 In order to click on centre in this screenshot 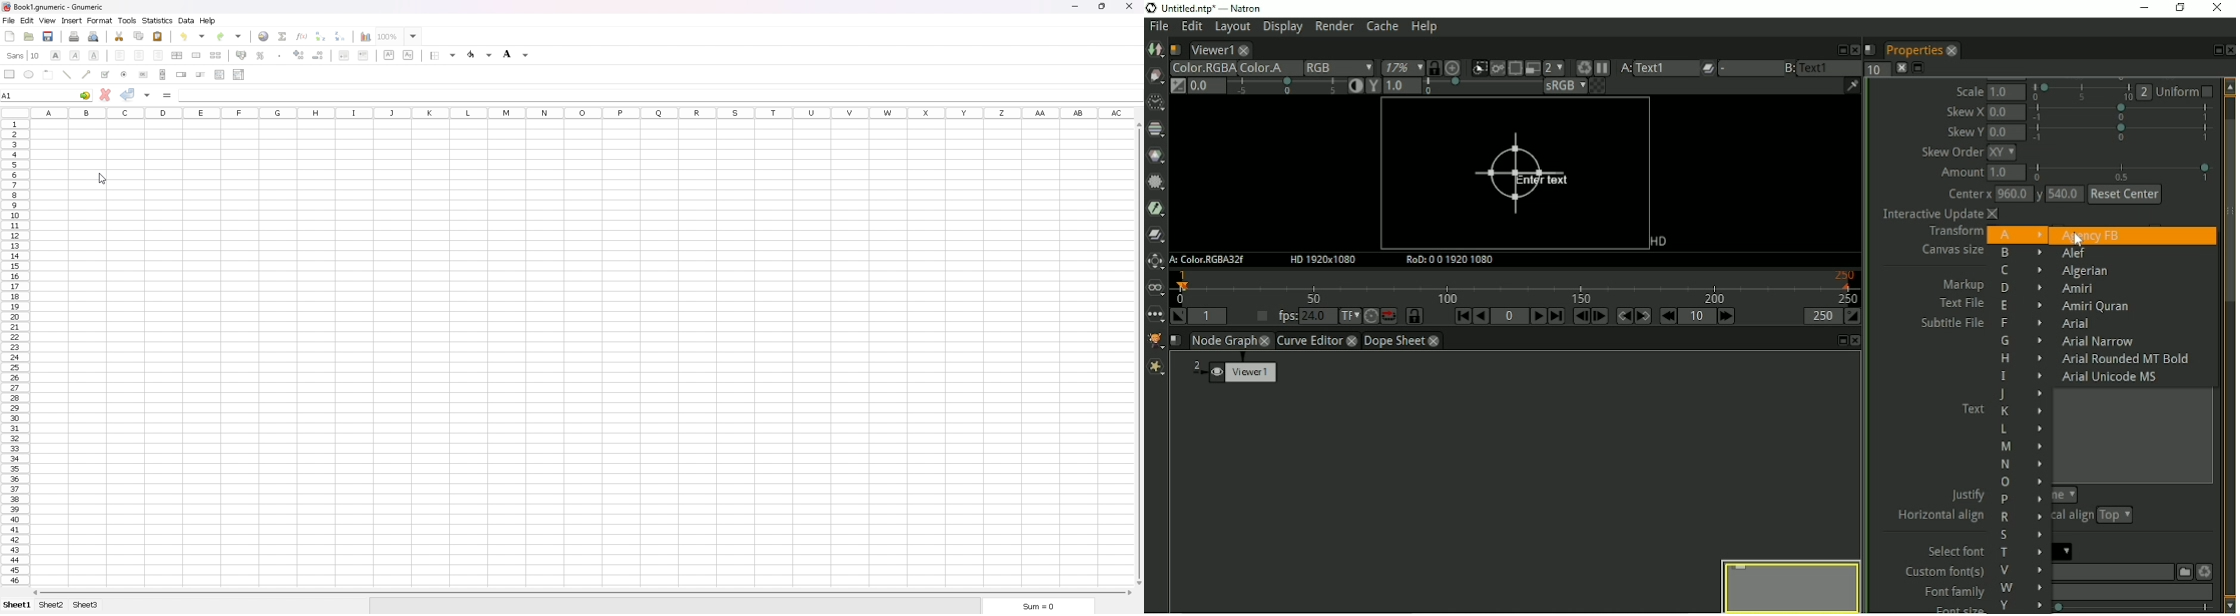, I will do `click(138, 54)`.